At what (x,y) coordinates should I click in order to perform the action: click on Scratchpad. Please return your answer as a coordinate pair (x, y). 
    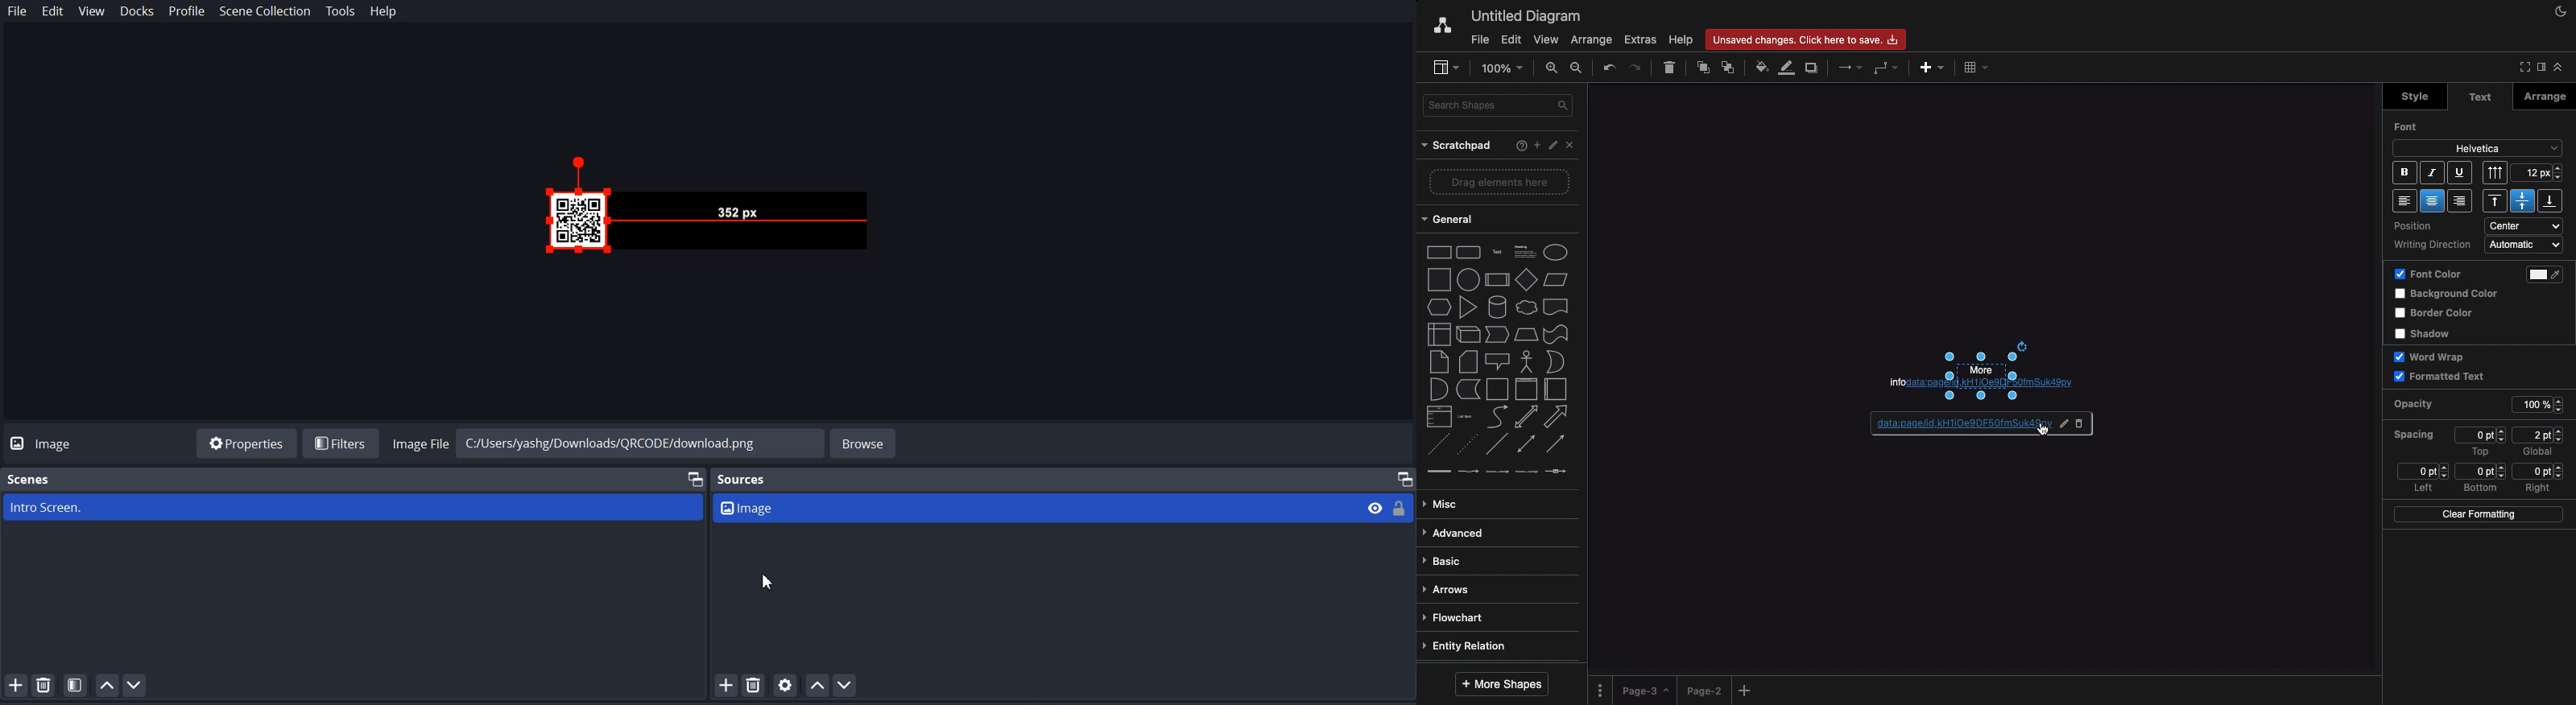
    Looking at the image, I should click on (1459, 146).